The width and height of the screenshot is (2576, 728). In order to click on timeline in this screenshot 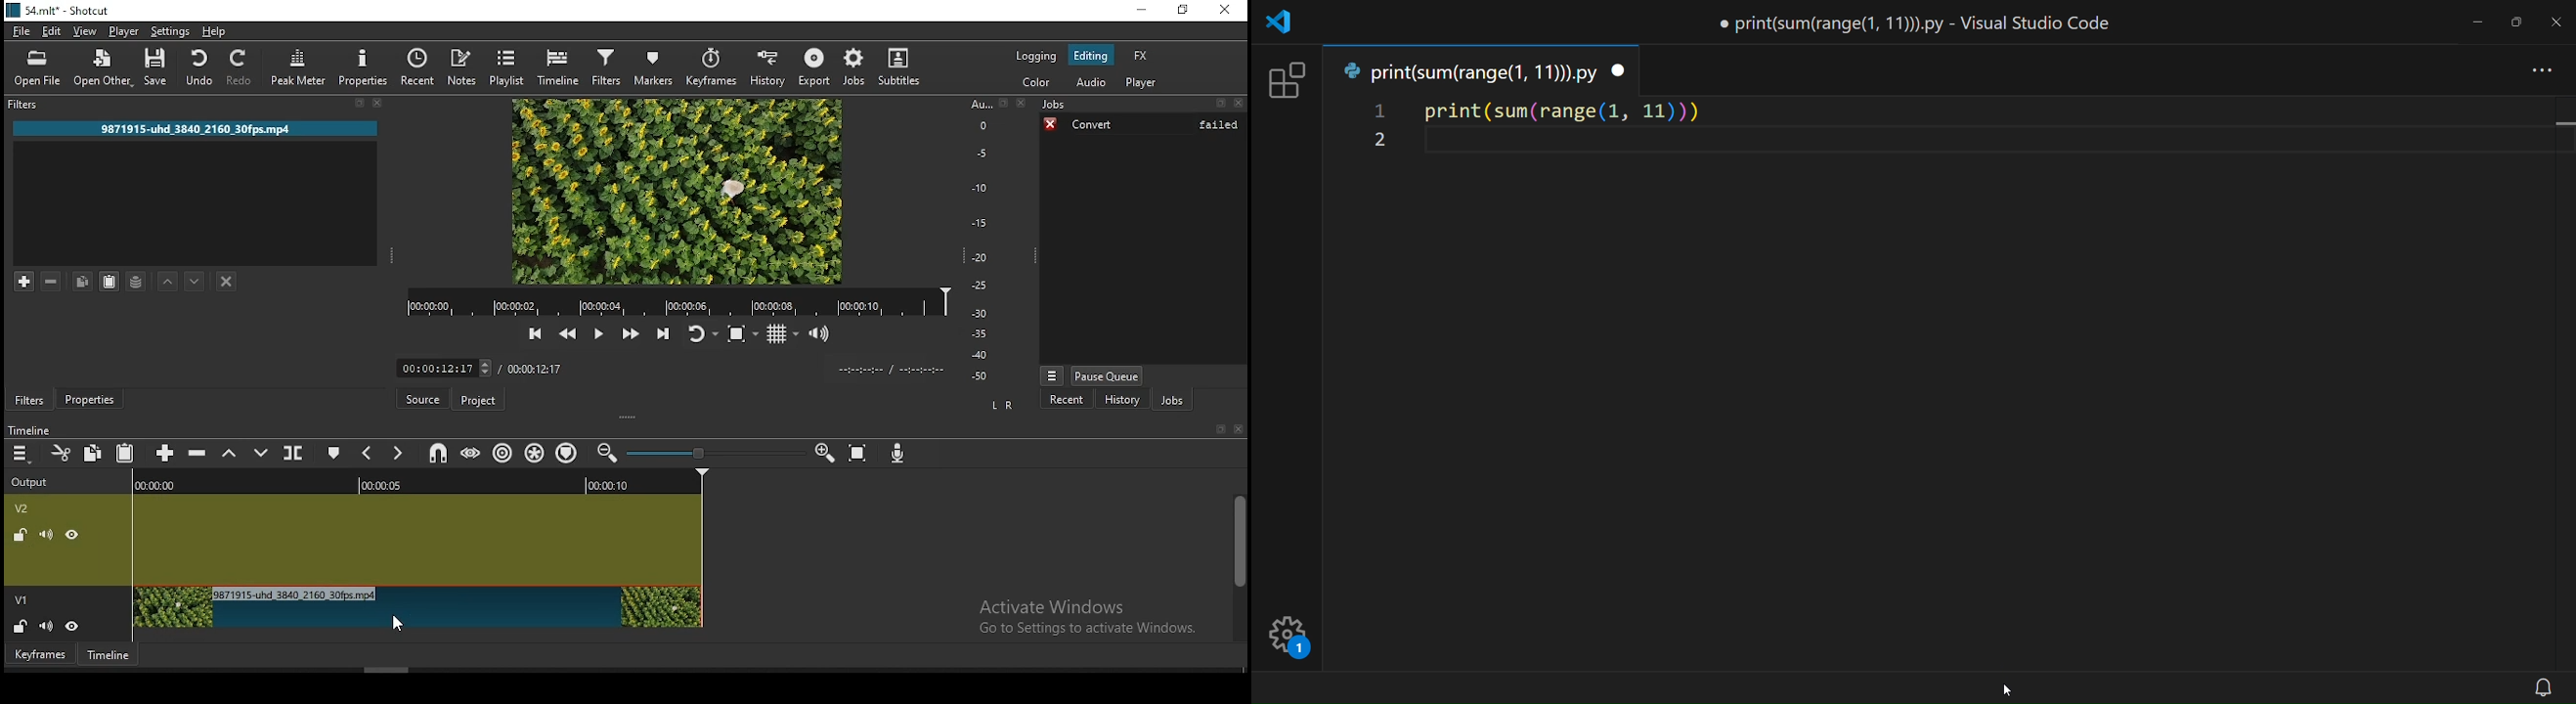, I will do `click(31, 431)`.